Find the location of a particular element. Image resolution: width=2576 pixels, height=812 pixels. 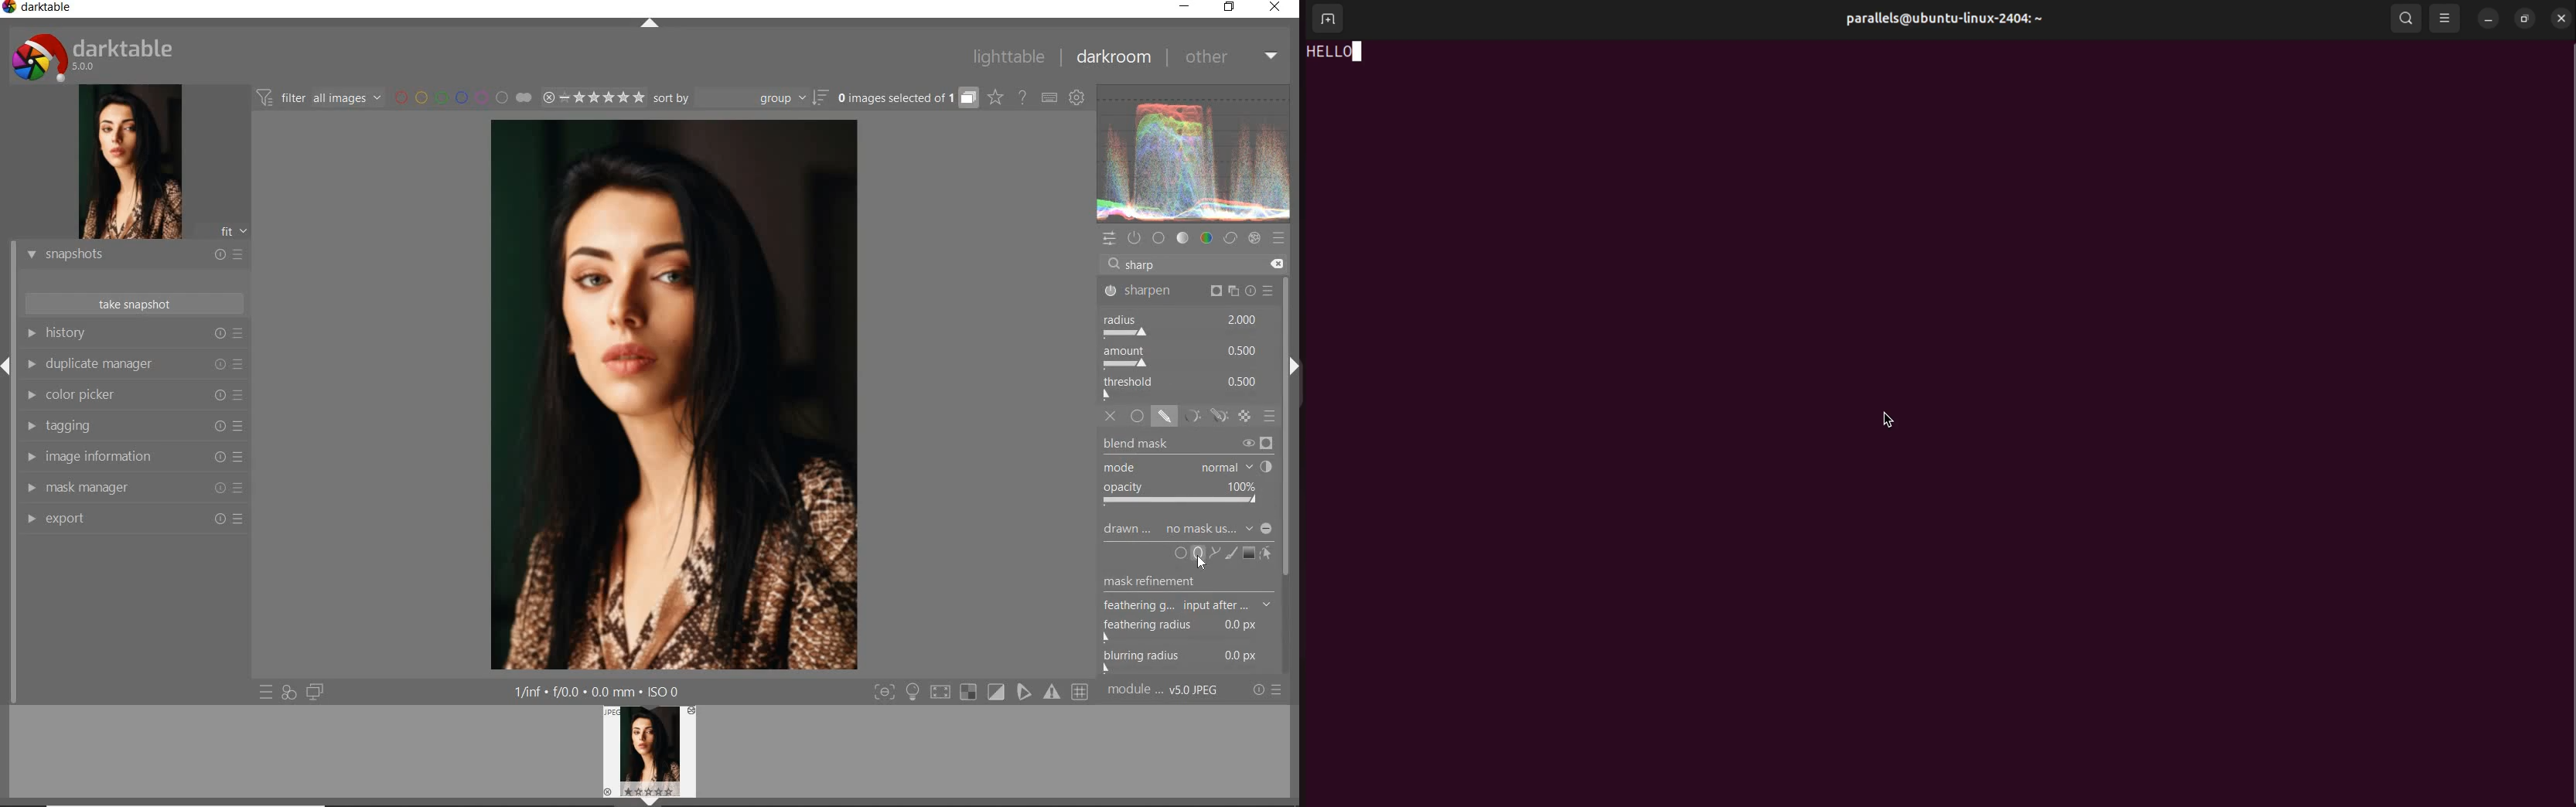

history is located at coordinates (136, 332).